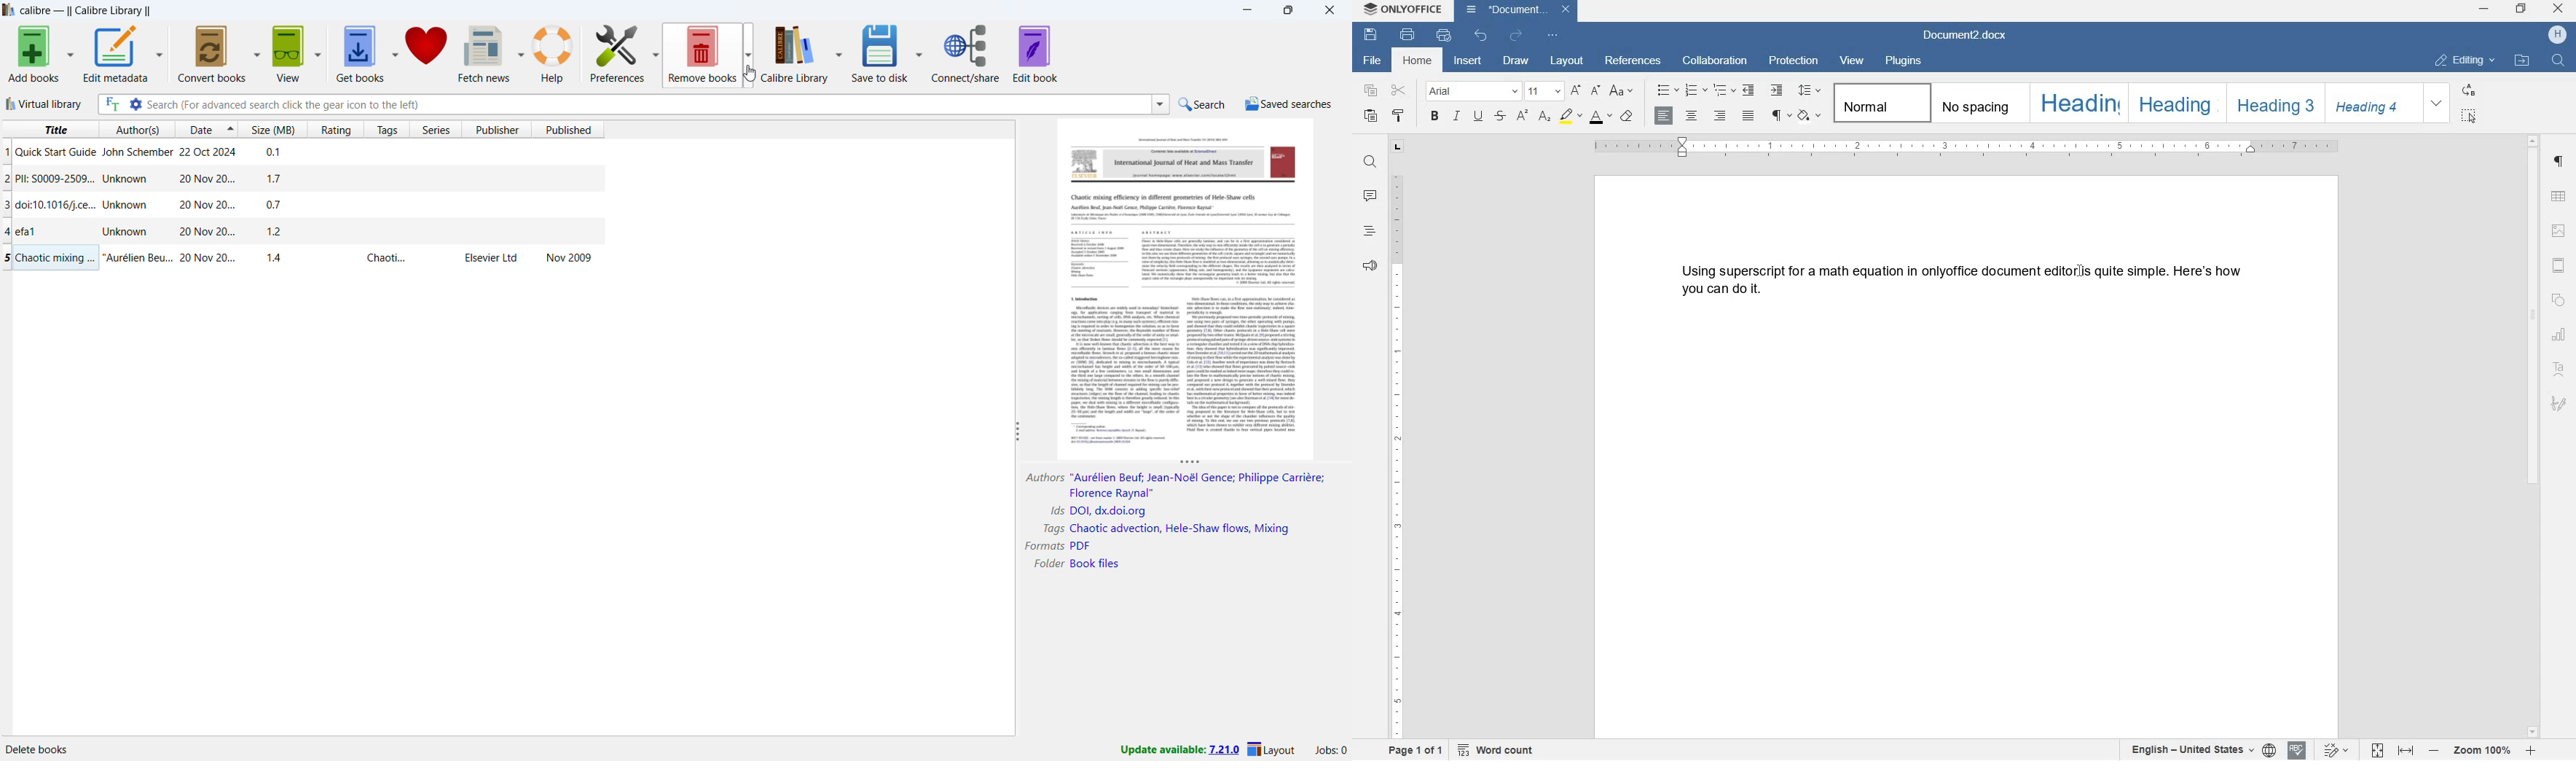 This screenshot has height=784, width=2576. I want to click on OPEN FILE LOCATION, so click(2524, 63).